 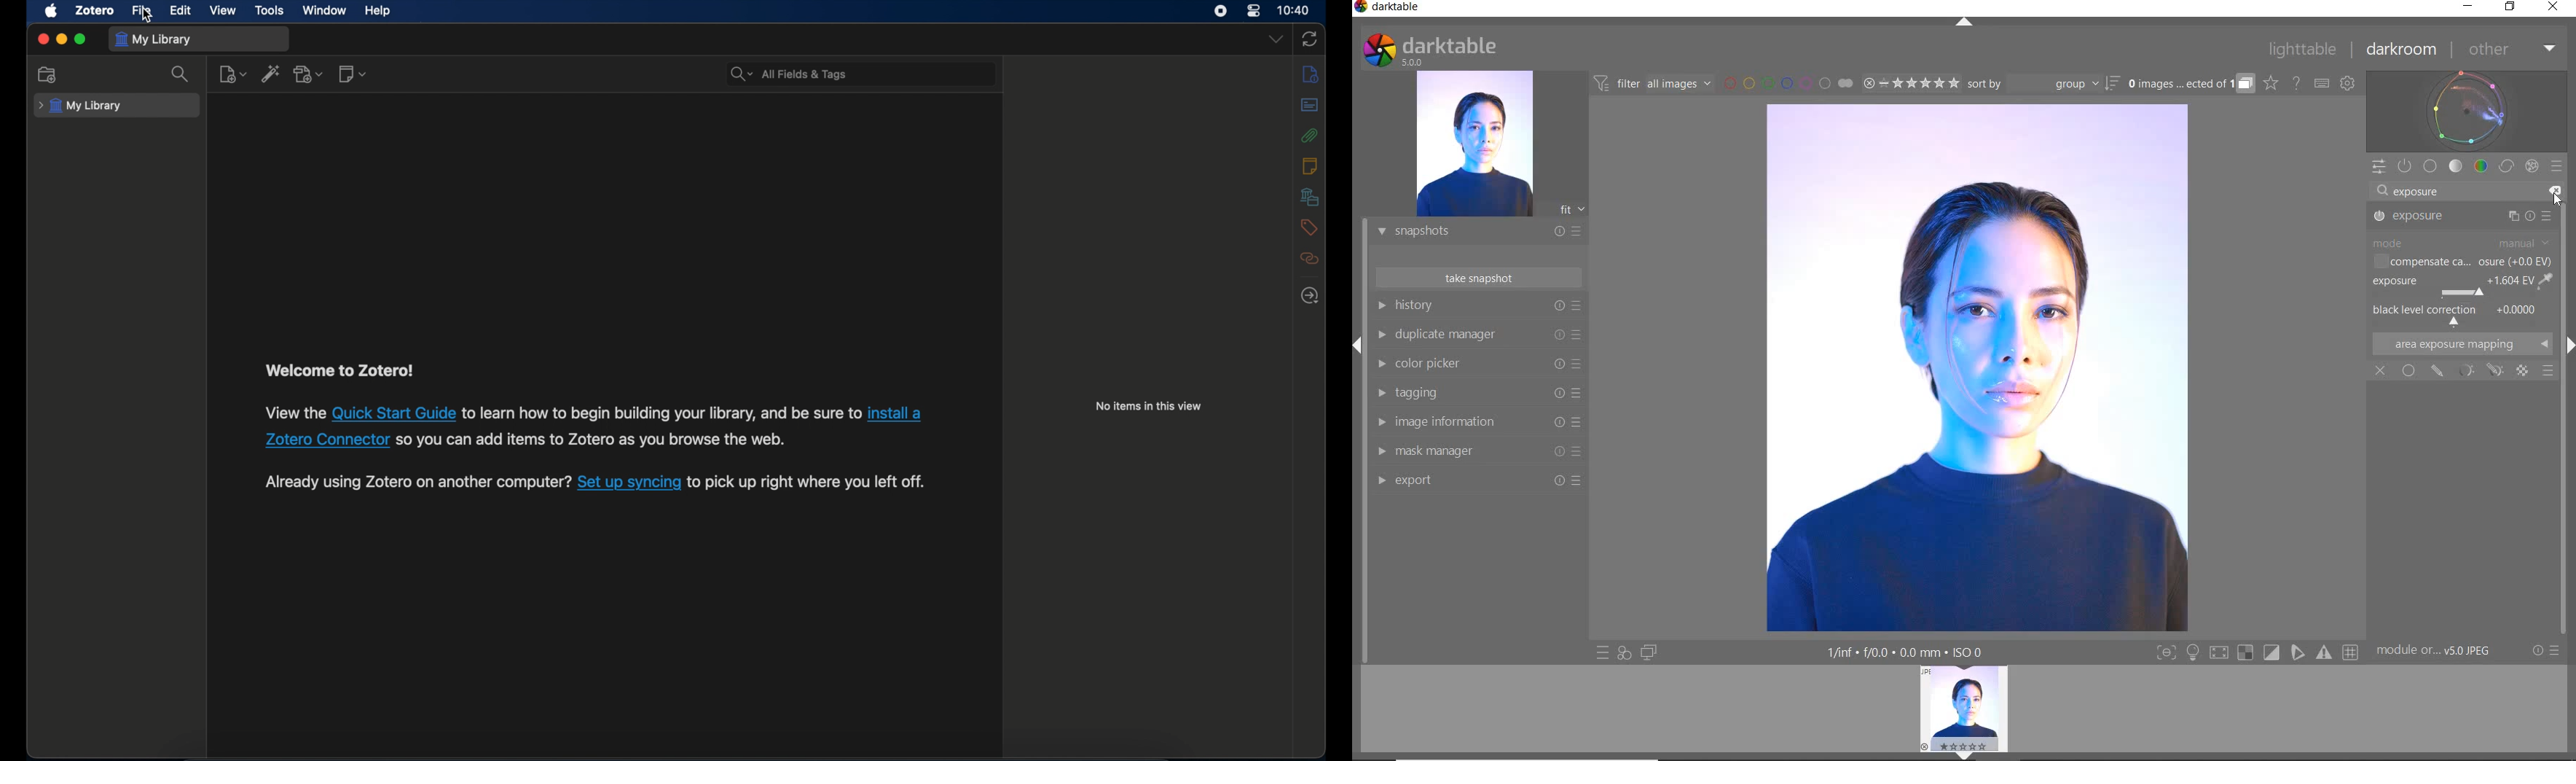 What do you see at coordinates (1429, 50) in the screenshot?
I see `SYSTEM LOGO` at bounding box center [1429, 50].